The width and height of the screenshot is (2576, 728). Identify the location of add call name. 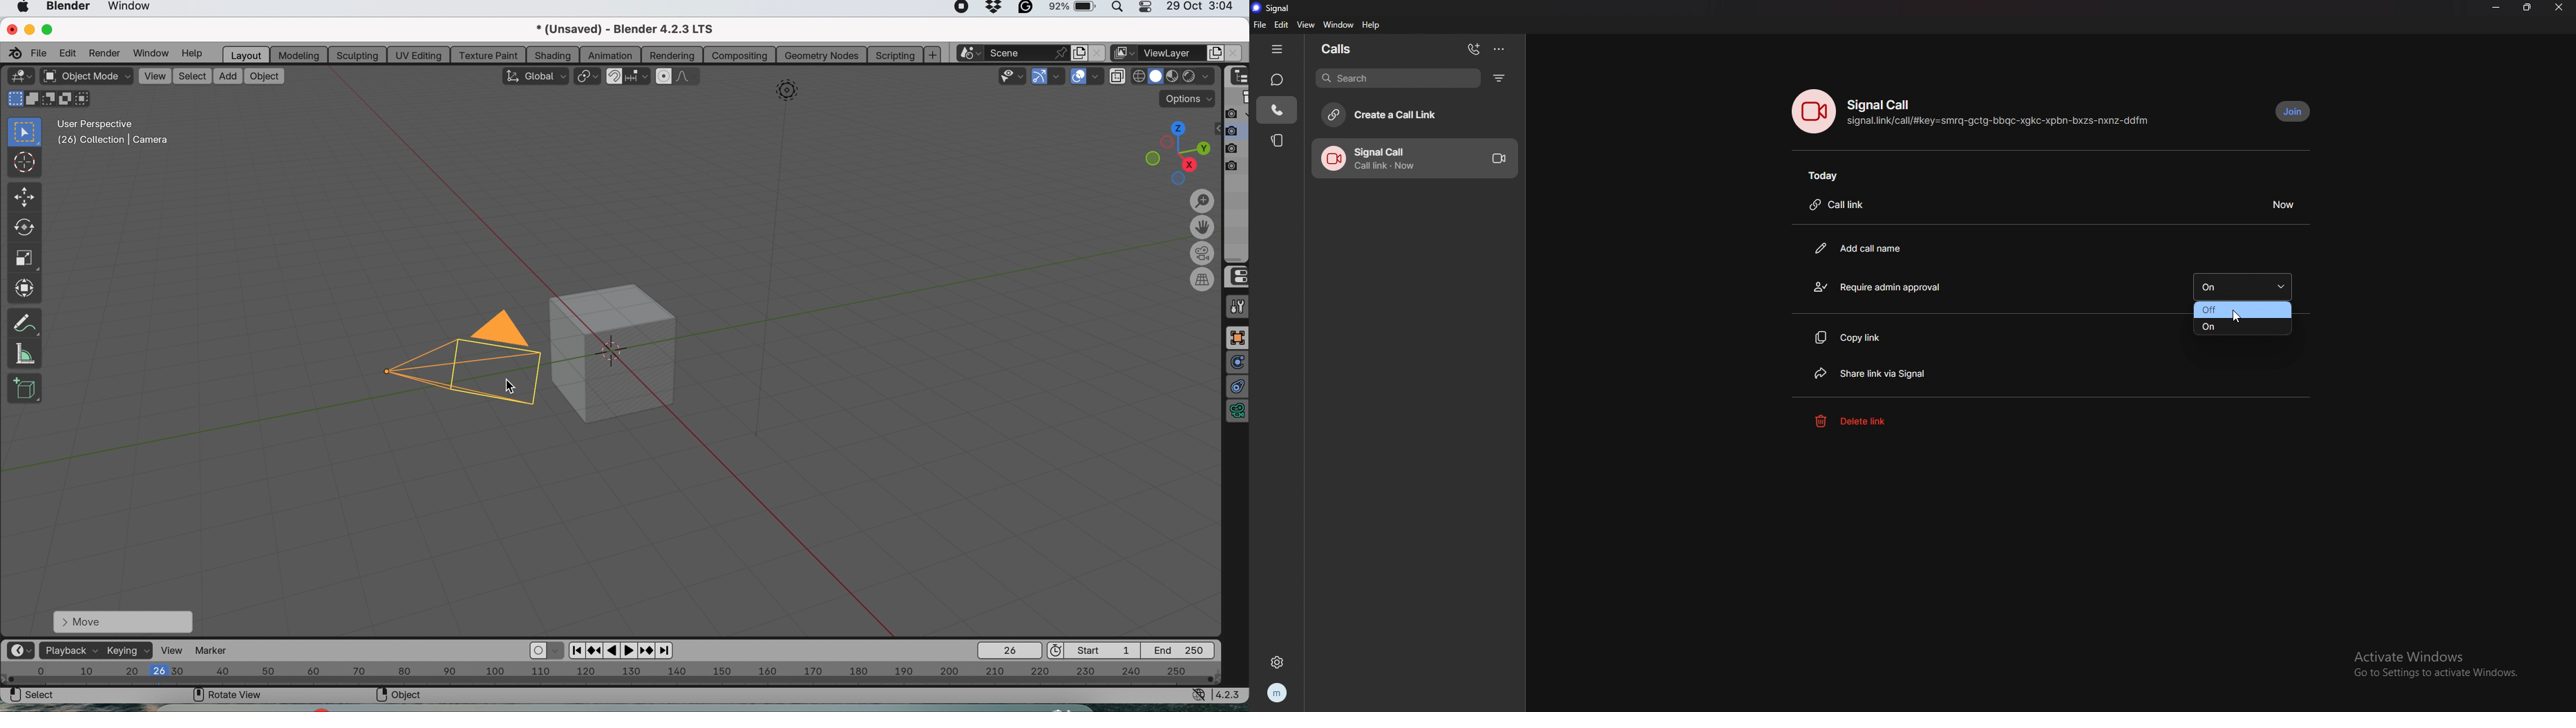
(1862, 250).